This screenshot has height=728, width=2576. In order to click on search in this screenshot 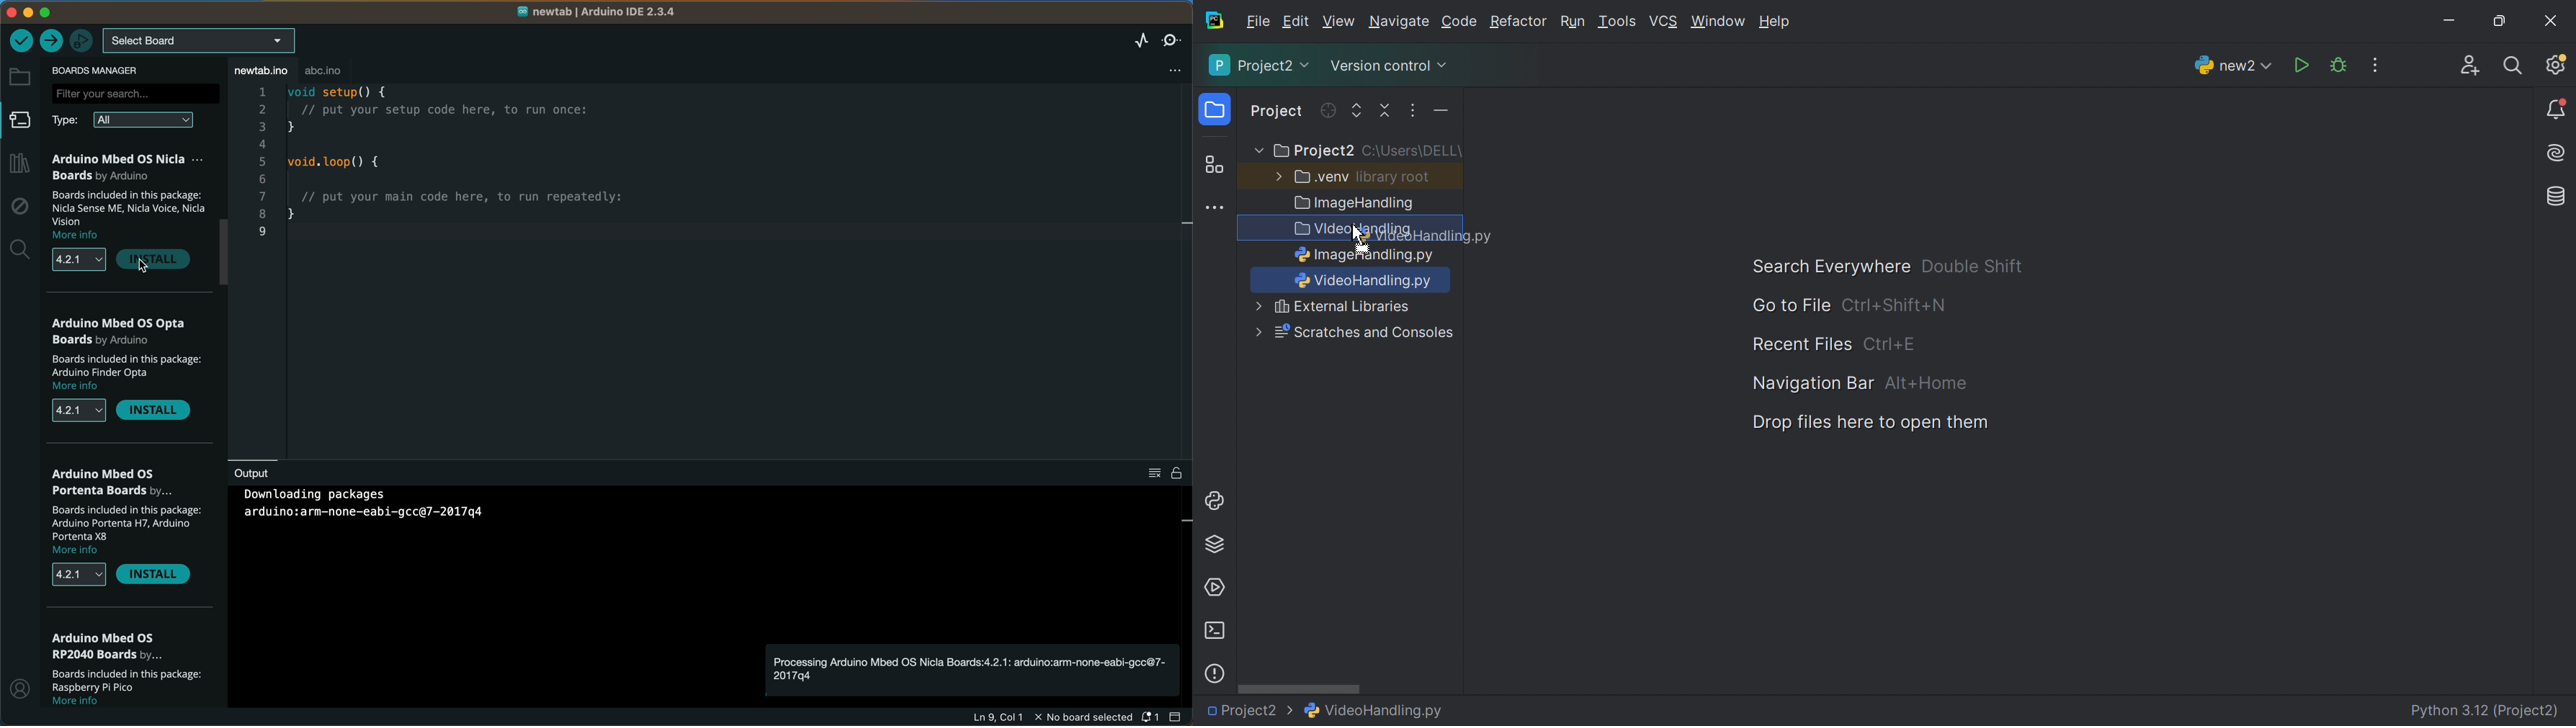, I will do `click(22, 248)`.